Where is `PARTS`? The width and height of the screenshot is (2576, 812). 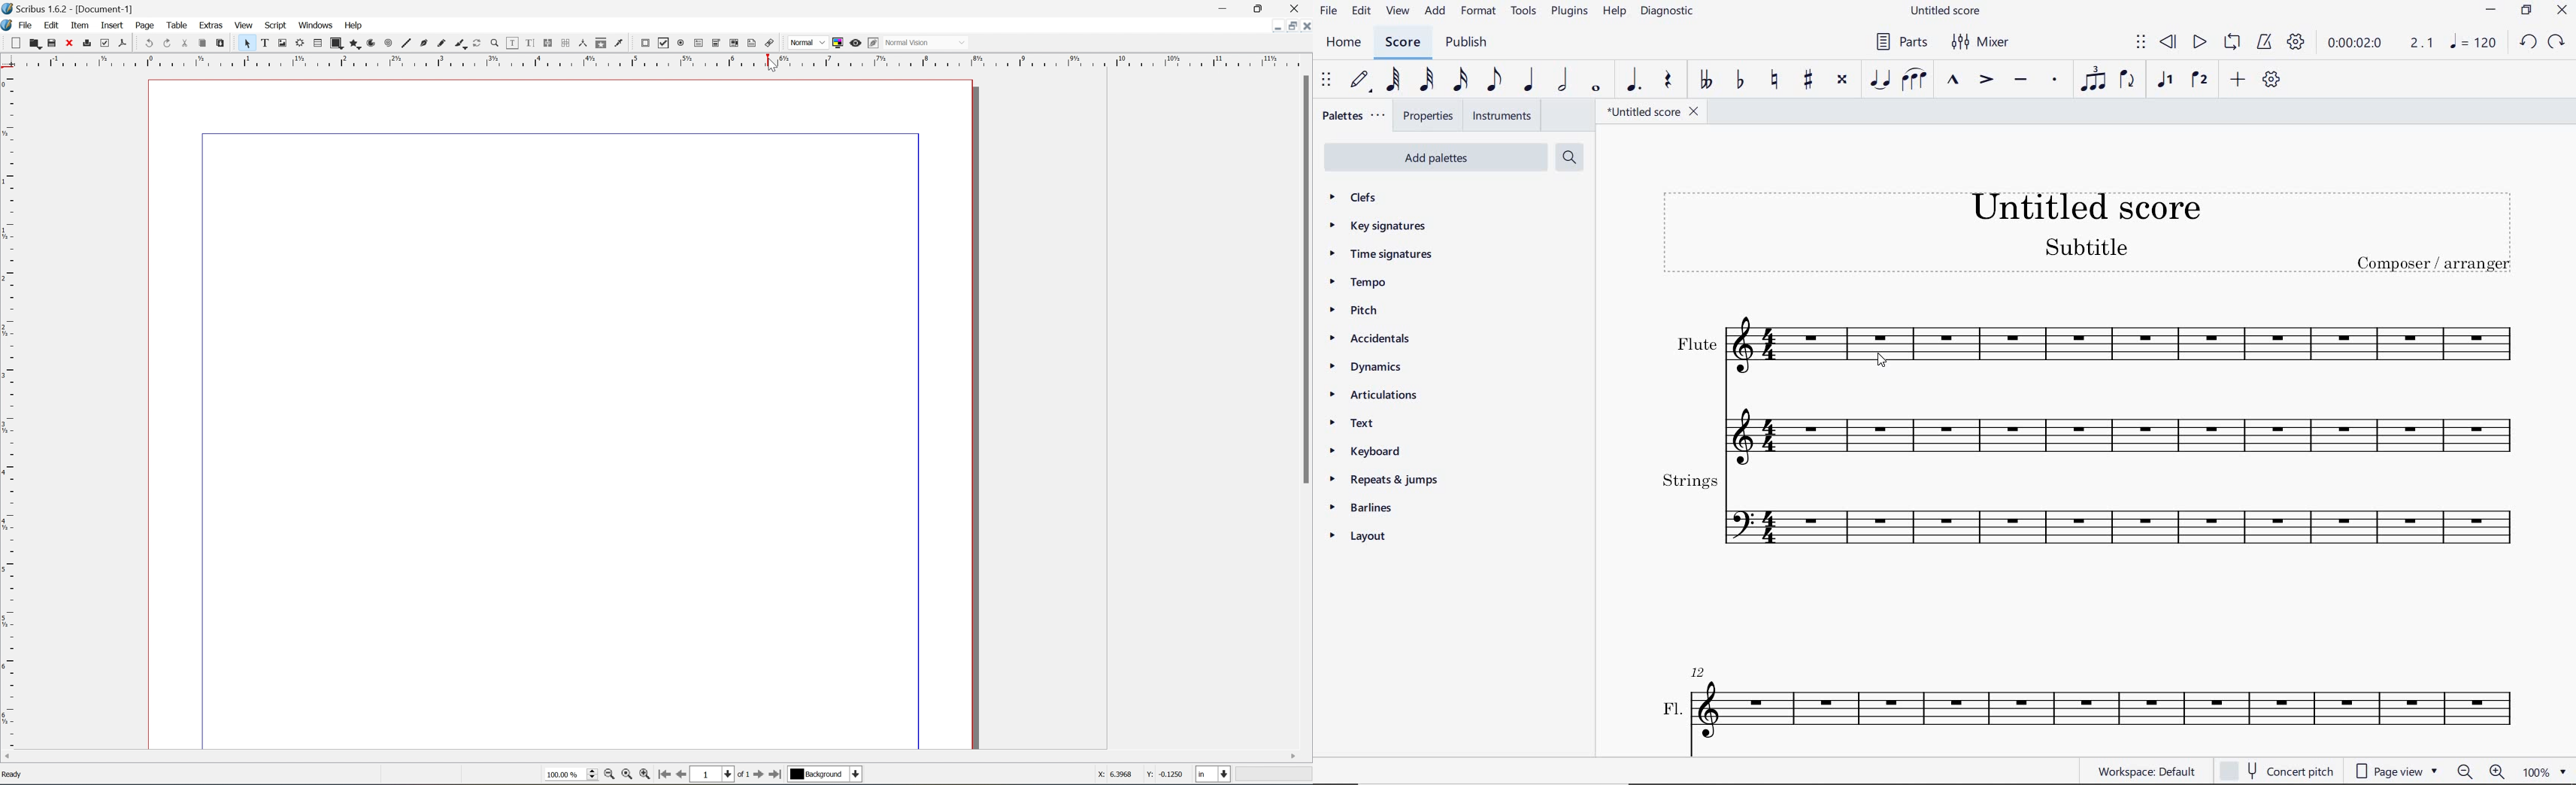 PARTS is located at coordinates (1905, 42).